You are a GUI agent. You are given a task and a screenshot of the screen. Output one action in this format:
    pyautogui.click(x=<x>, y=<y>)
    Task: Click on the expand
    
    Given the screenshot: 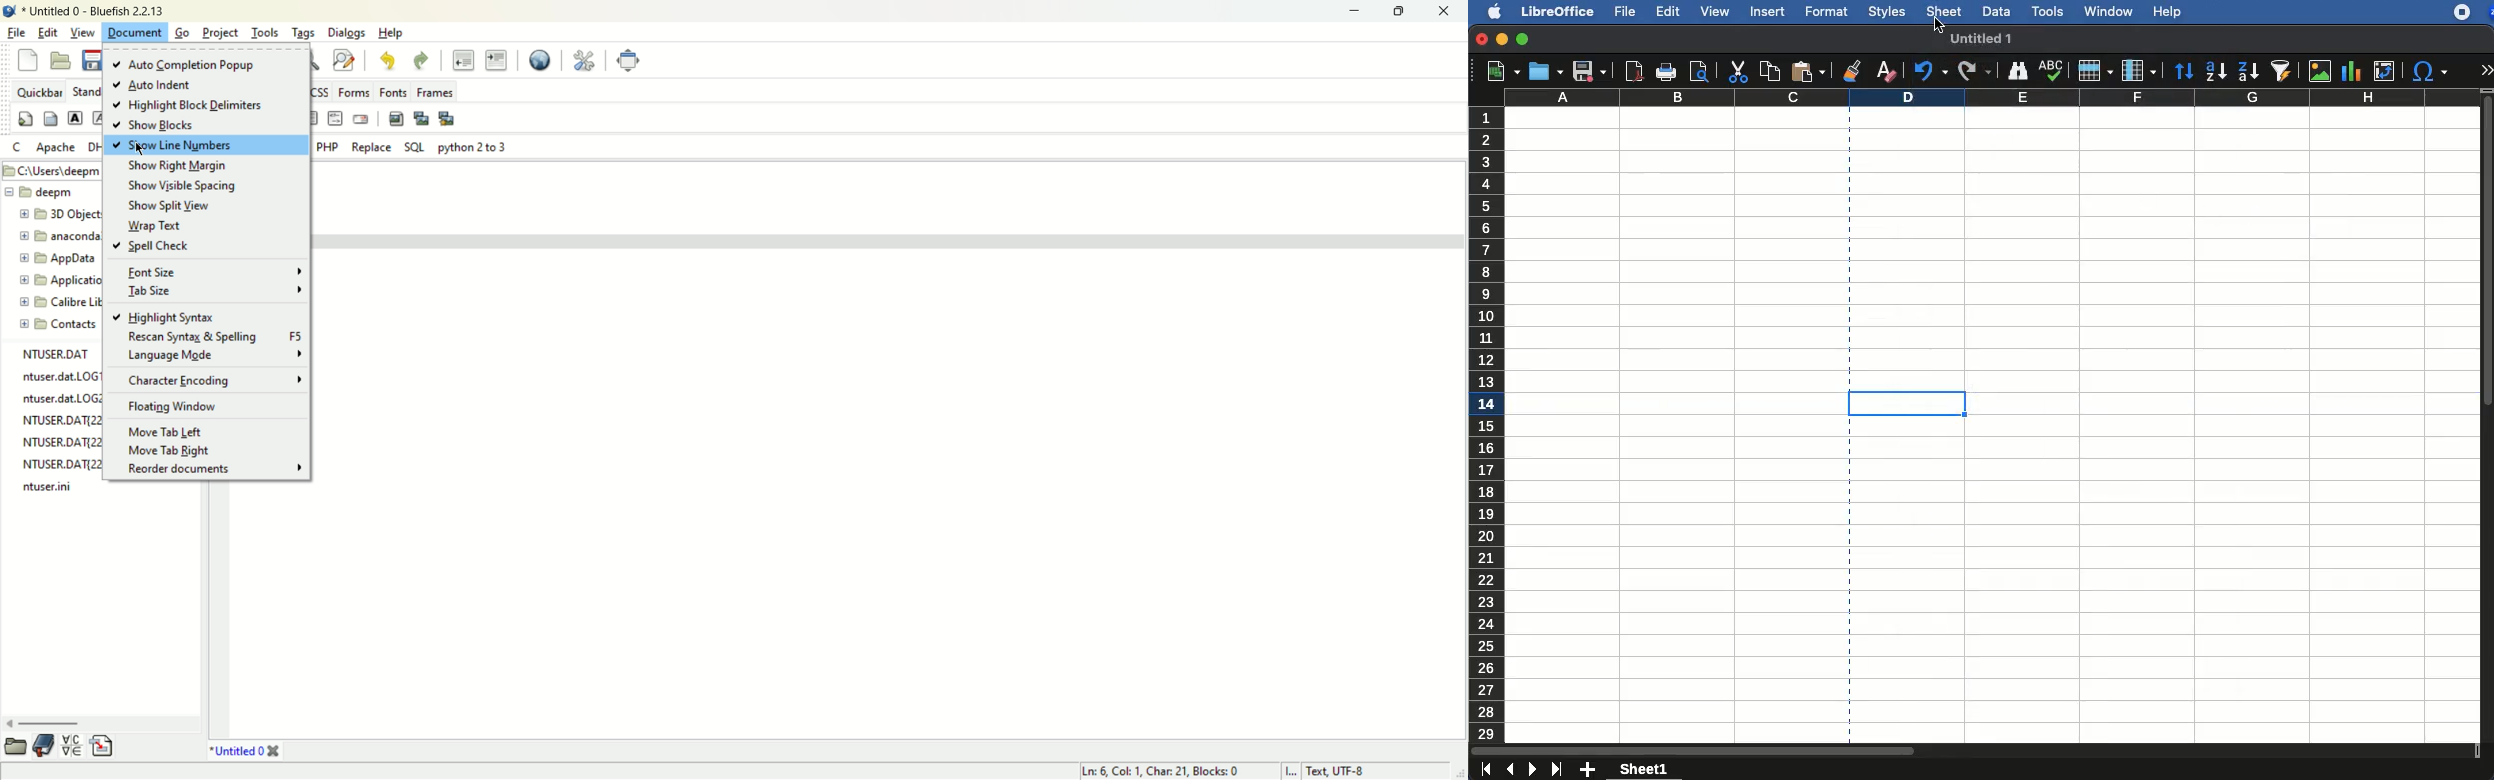 What is the action you would take?
    pyautogui.click(x=2488, y=69)
    